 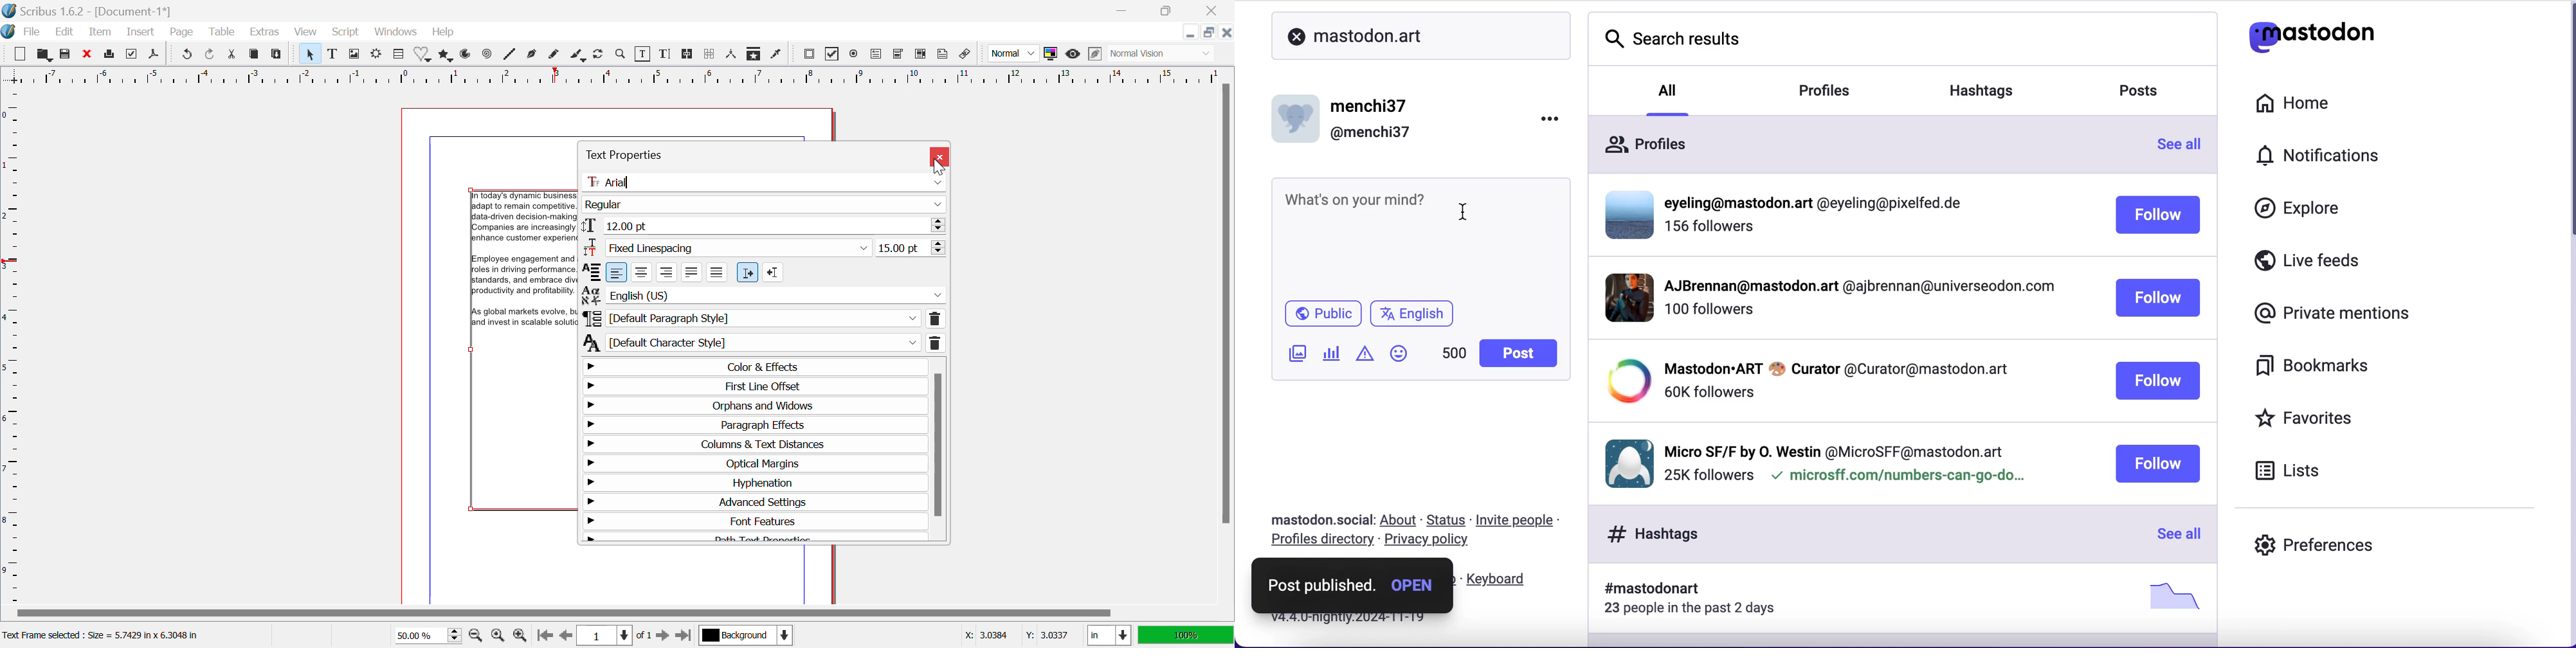 What do you see at coordinates (667, 273) in the screenshot?
I see `Right Align` at bounding box center [667, 273].